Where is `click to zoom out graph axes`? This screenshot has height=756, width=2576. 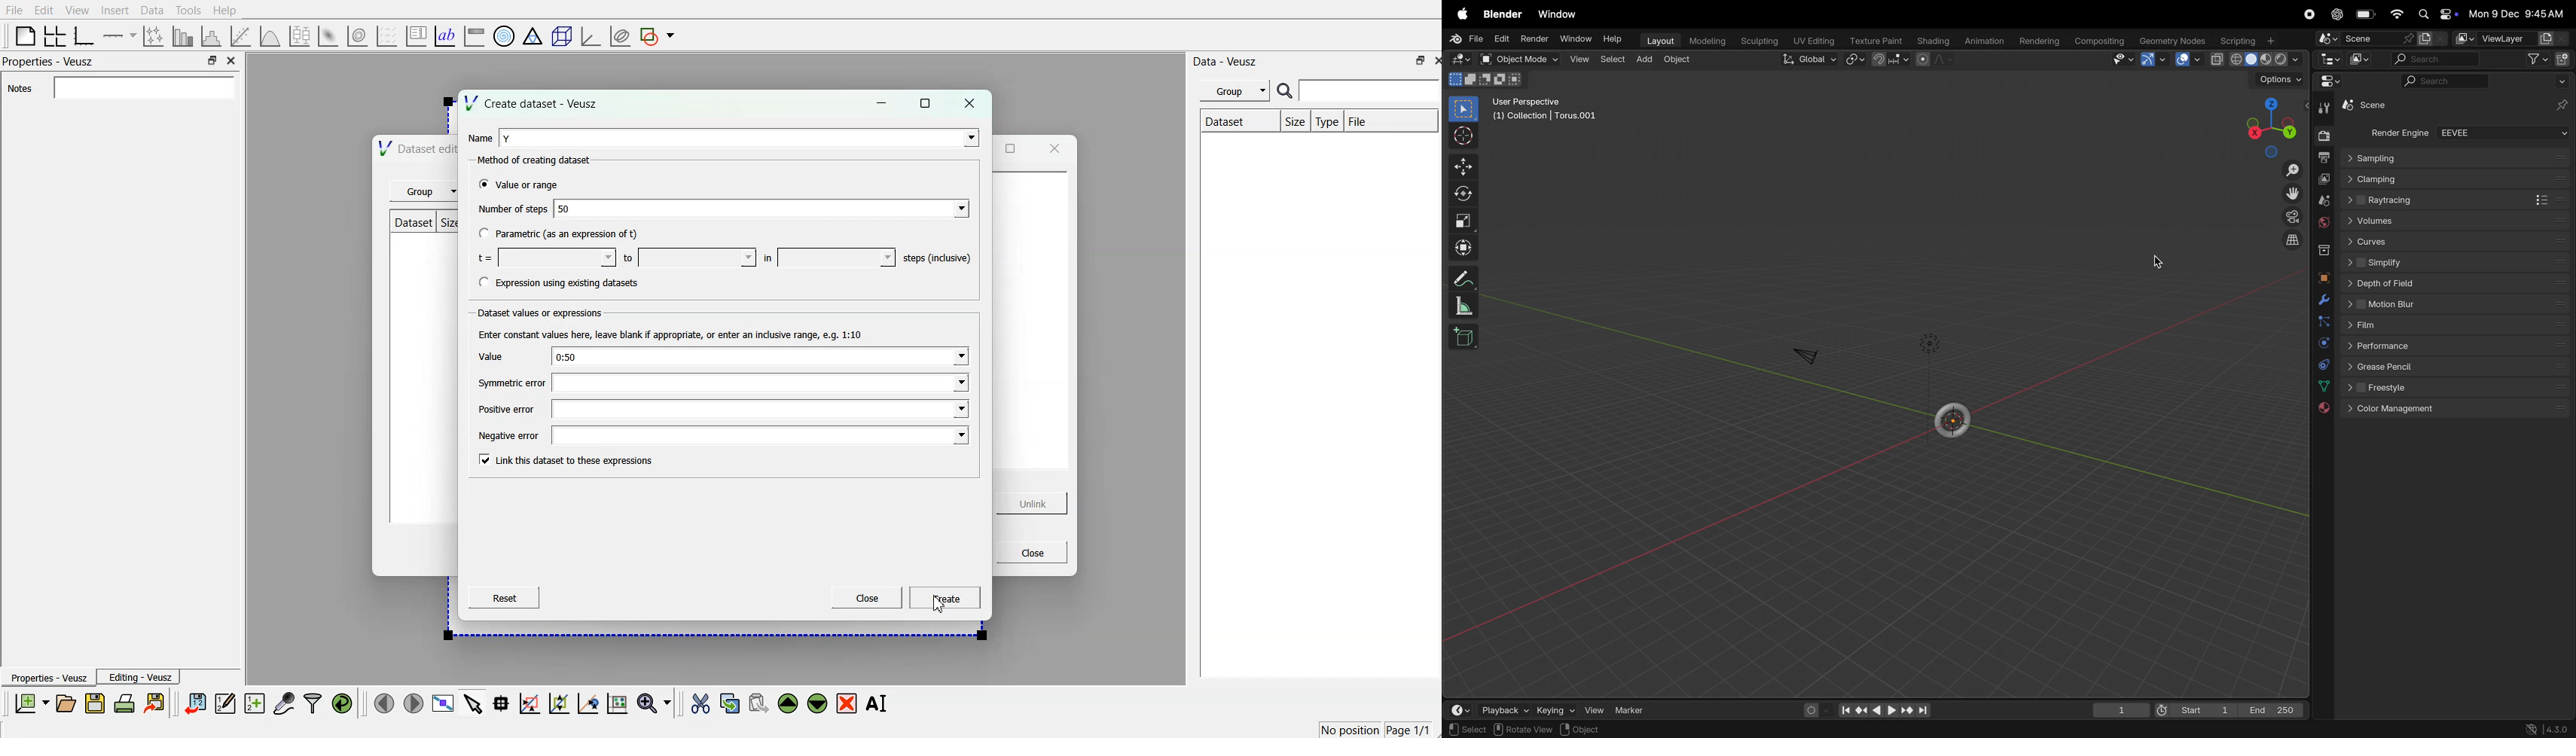
click to zoom out graph axes is located at coordinates (560, 704).